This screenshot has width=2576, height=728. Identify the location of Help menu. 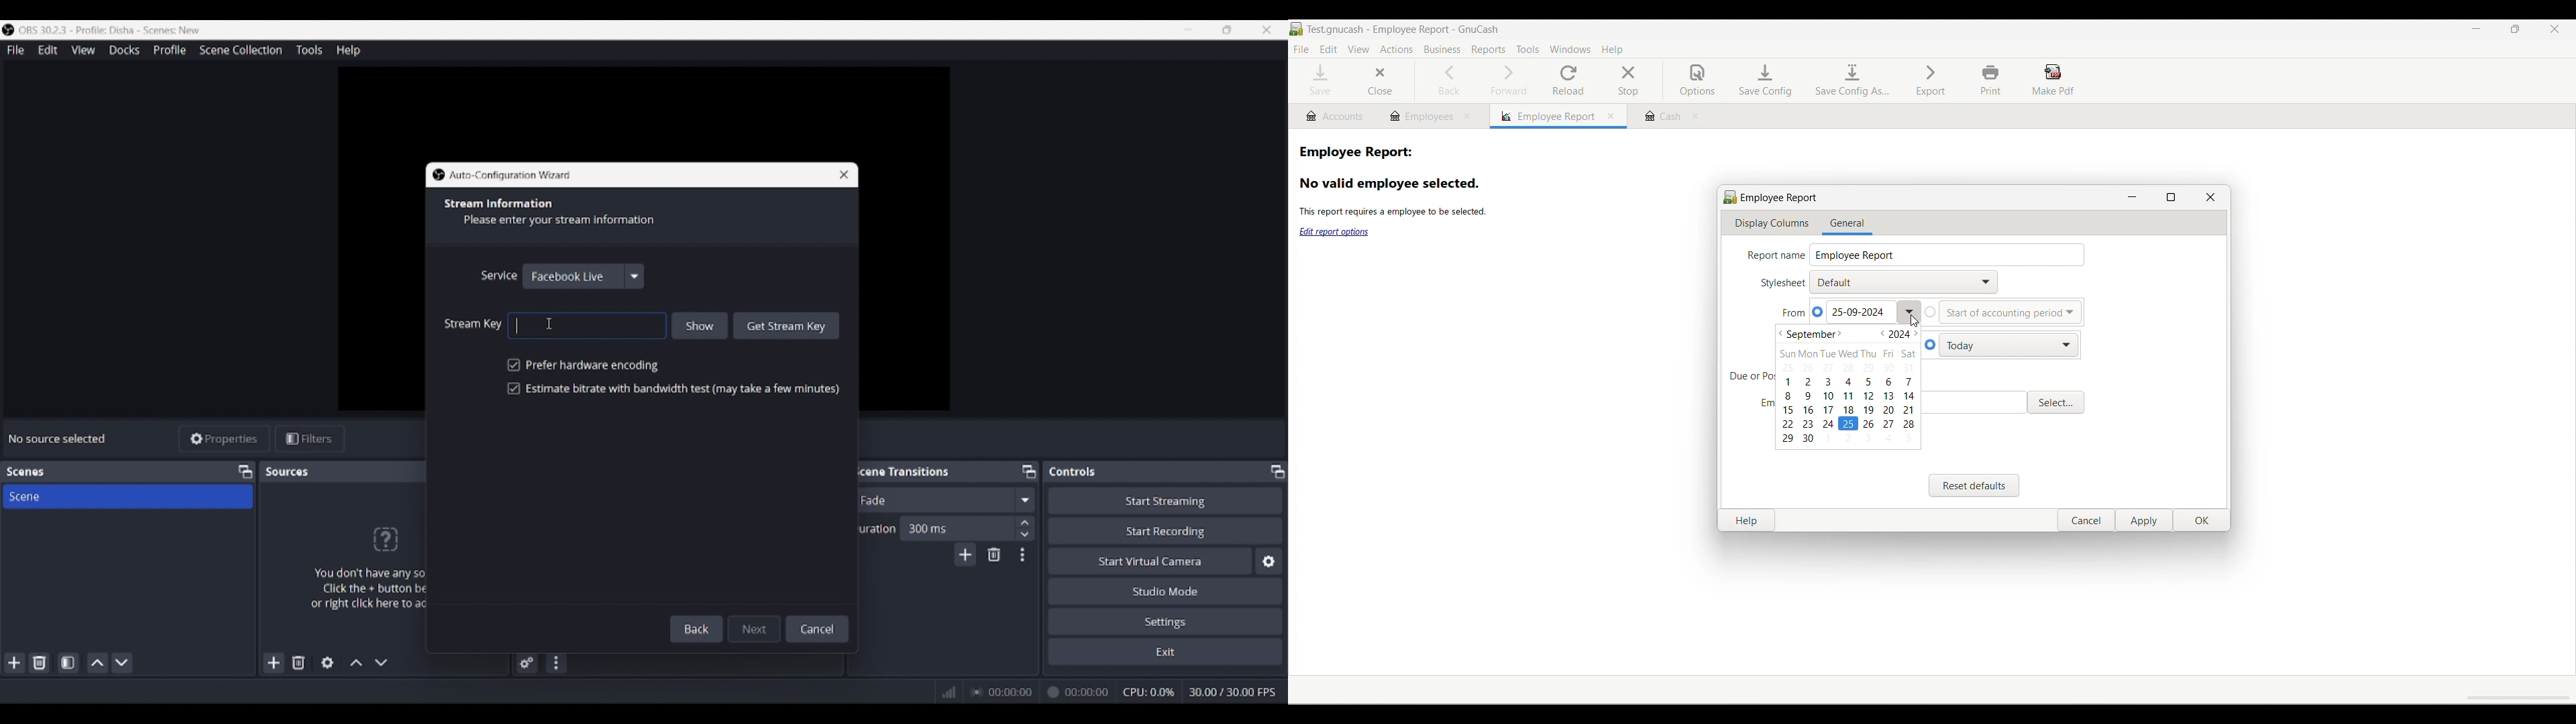
(348, 50).